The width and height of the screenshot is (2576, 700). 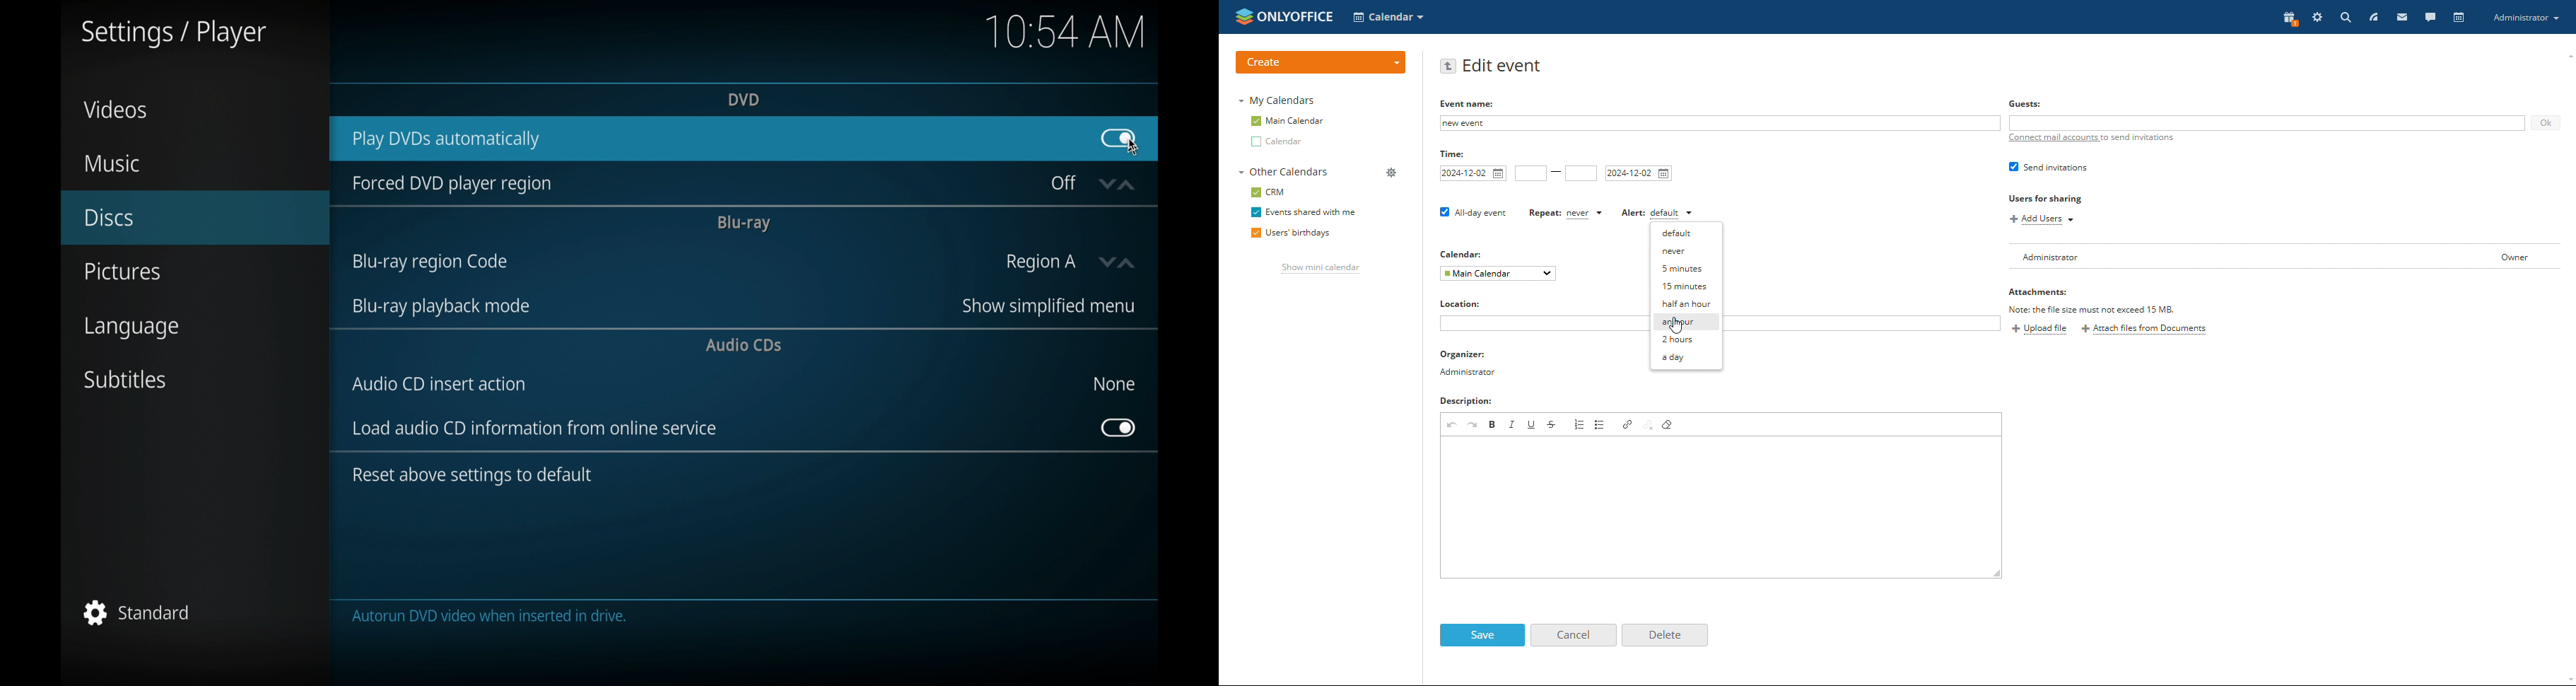 I want to click on none, so click(x=1114, y=384).